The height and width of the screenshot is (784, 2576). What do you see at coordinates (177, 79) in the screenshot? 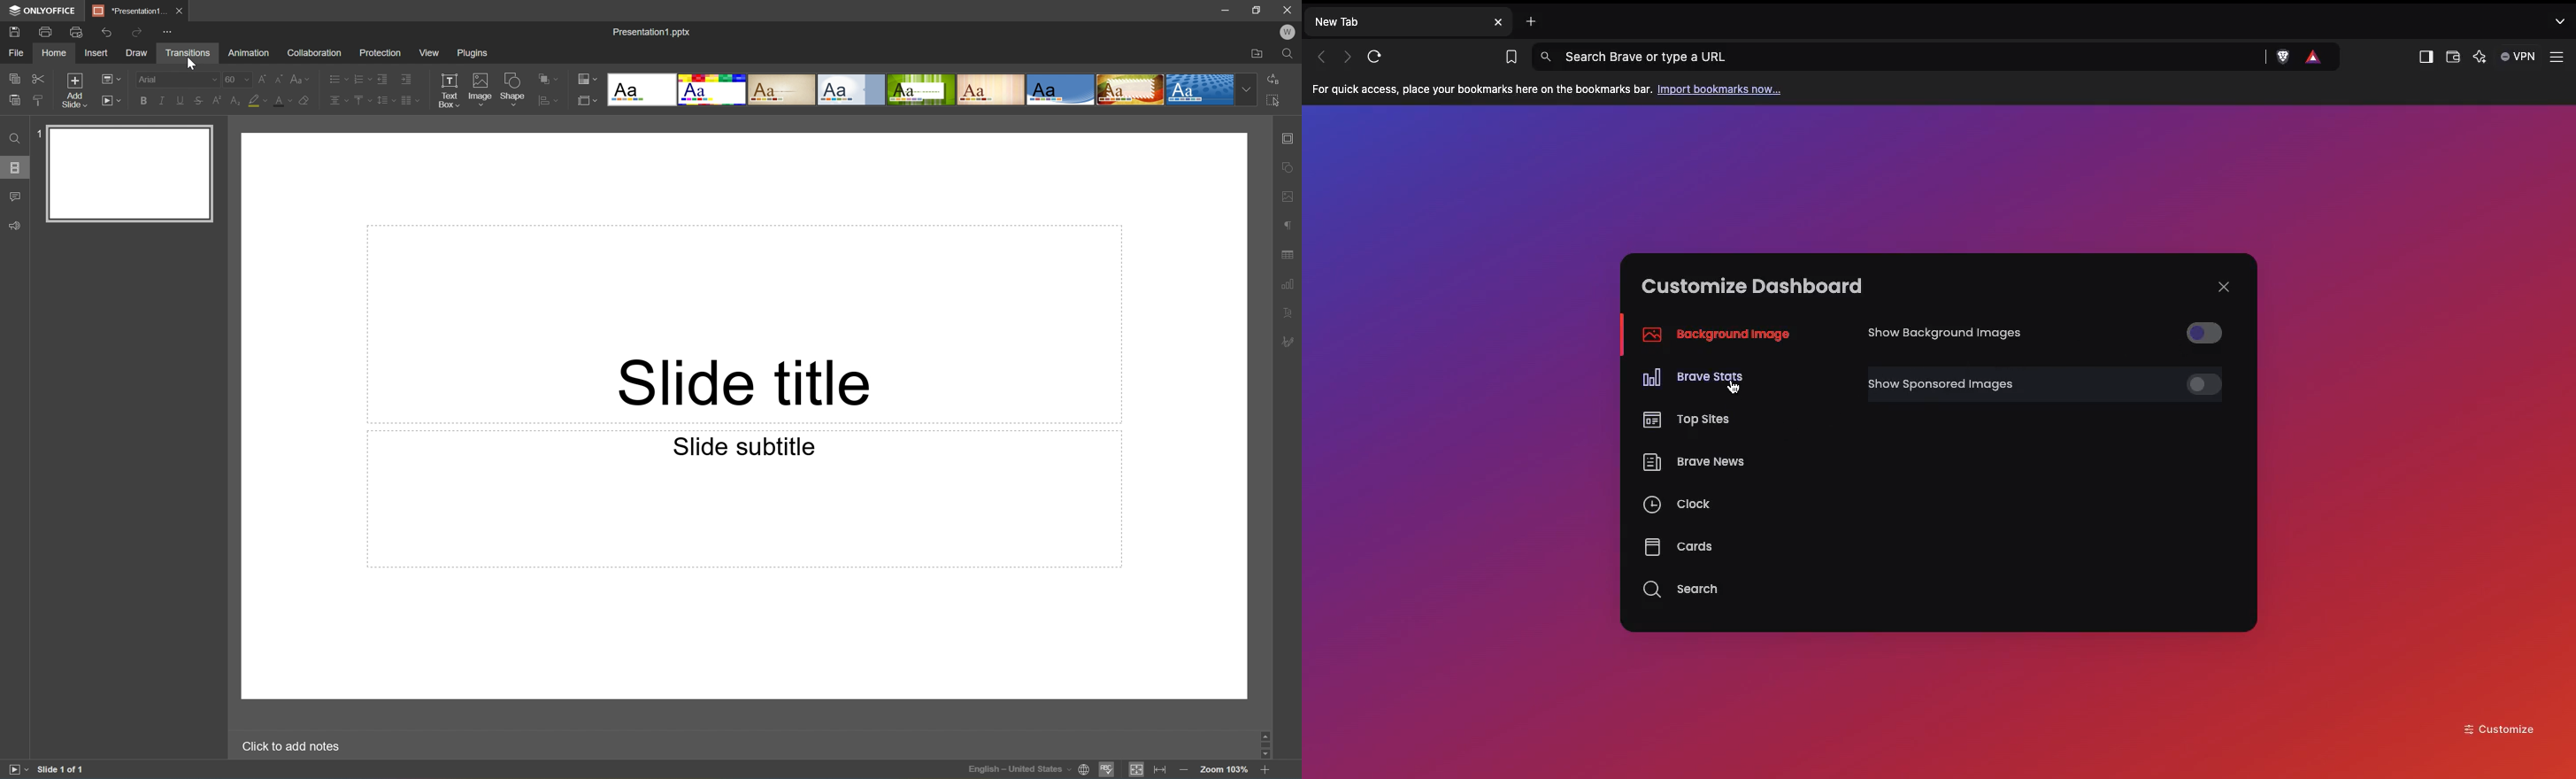
I see `Arial` at bounding box center [177, 79].